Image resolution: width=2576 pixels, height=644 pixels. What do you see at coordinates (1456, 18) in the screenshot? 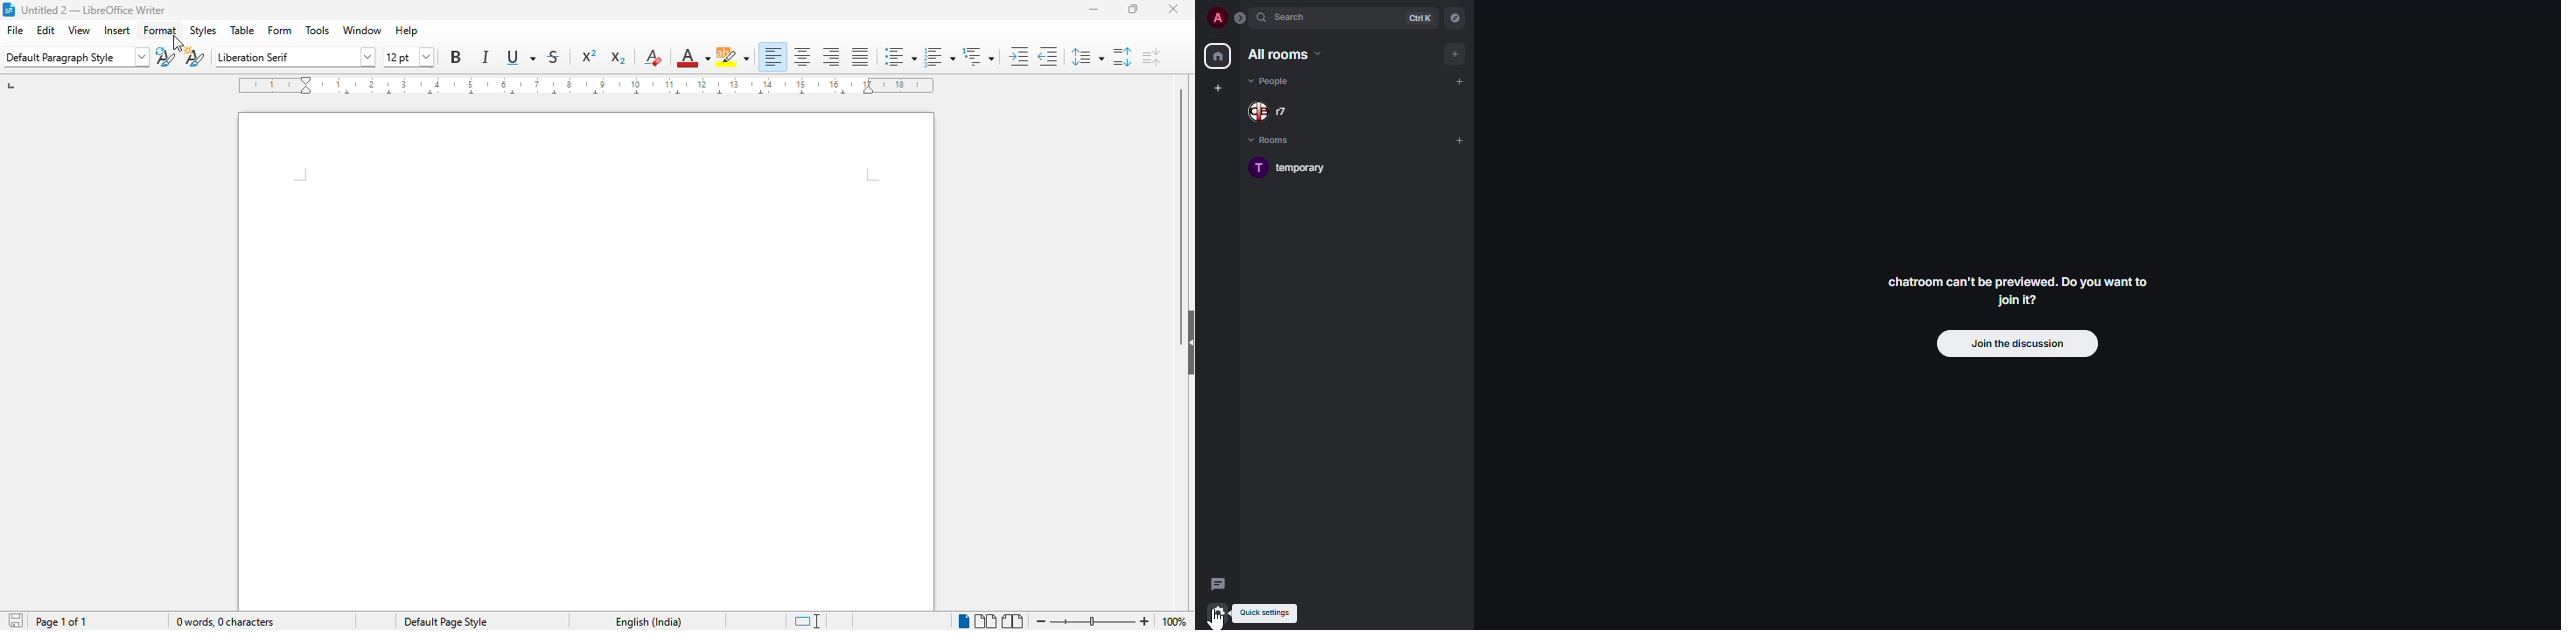
I see `navigator` at bounding box center [1456, 18].